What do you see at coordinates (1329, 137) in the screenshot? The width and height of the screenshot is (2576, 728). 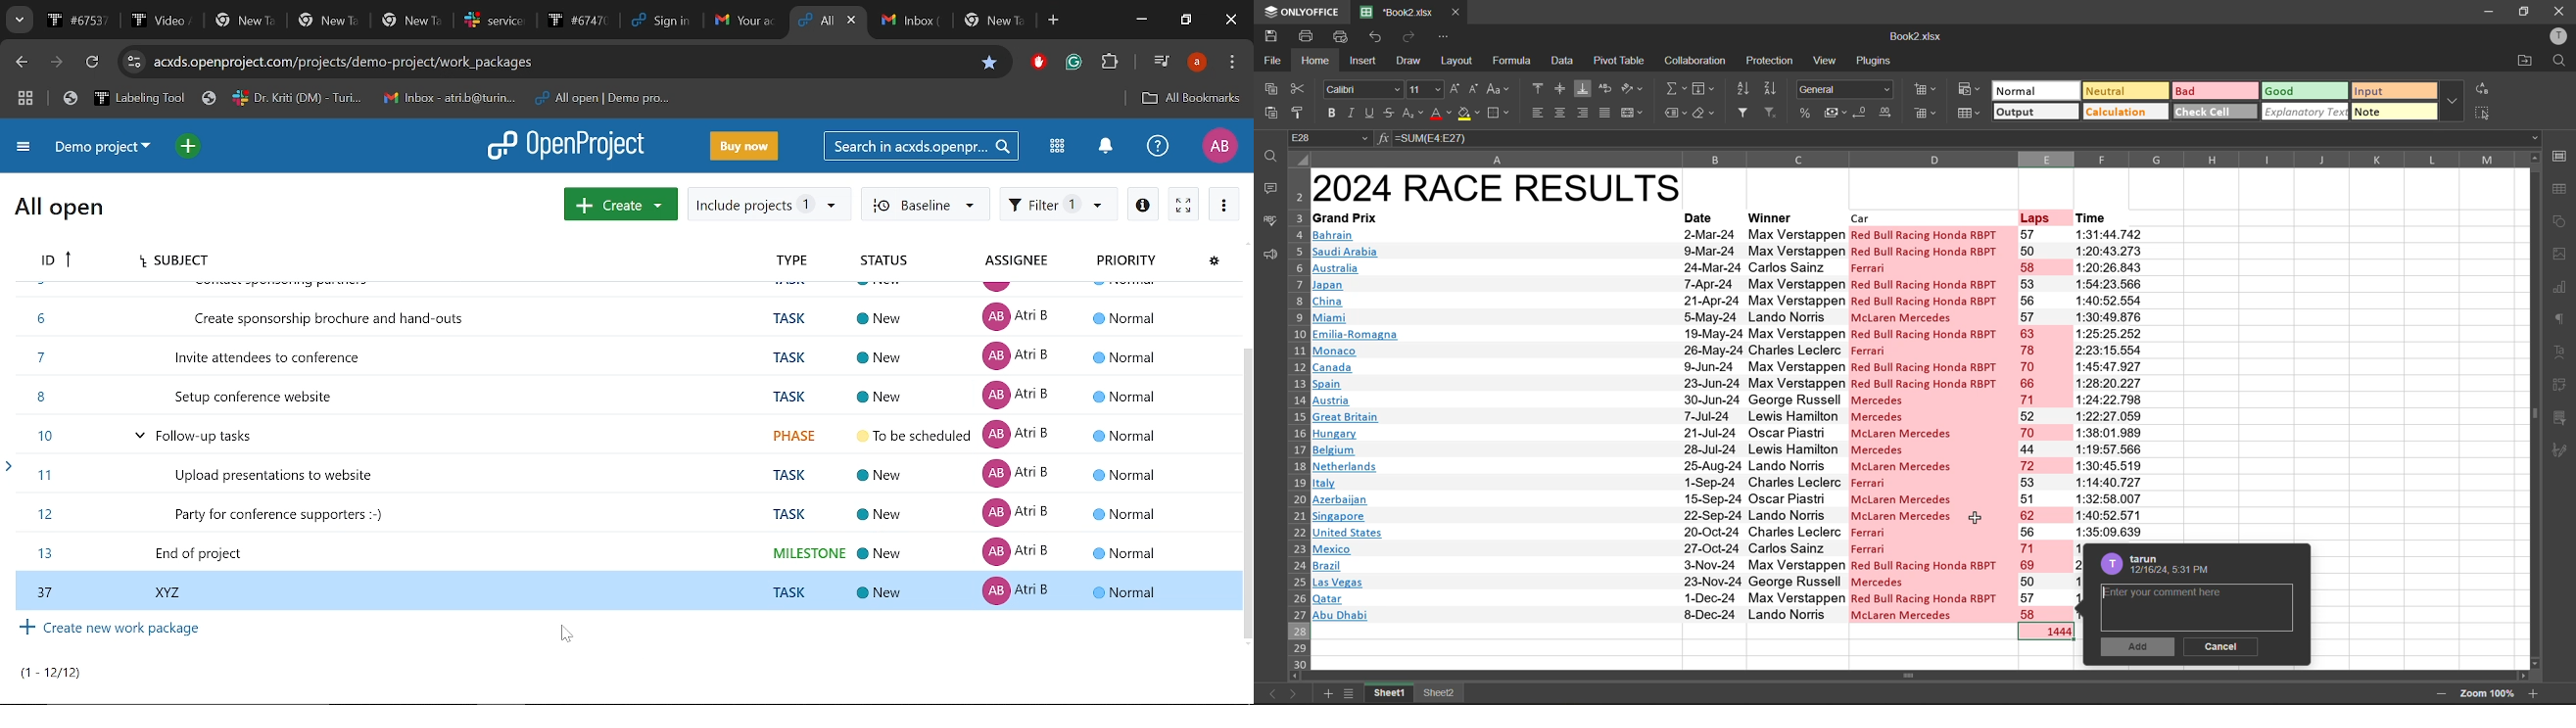 I see `cell address` at bounding box center [1329, 137].